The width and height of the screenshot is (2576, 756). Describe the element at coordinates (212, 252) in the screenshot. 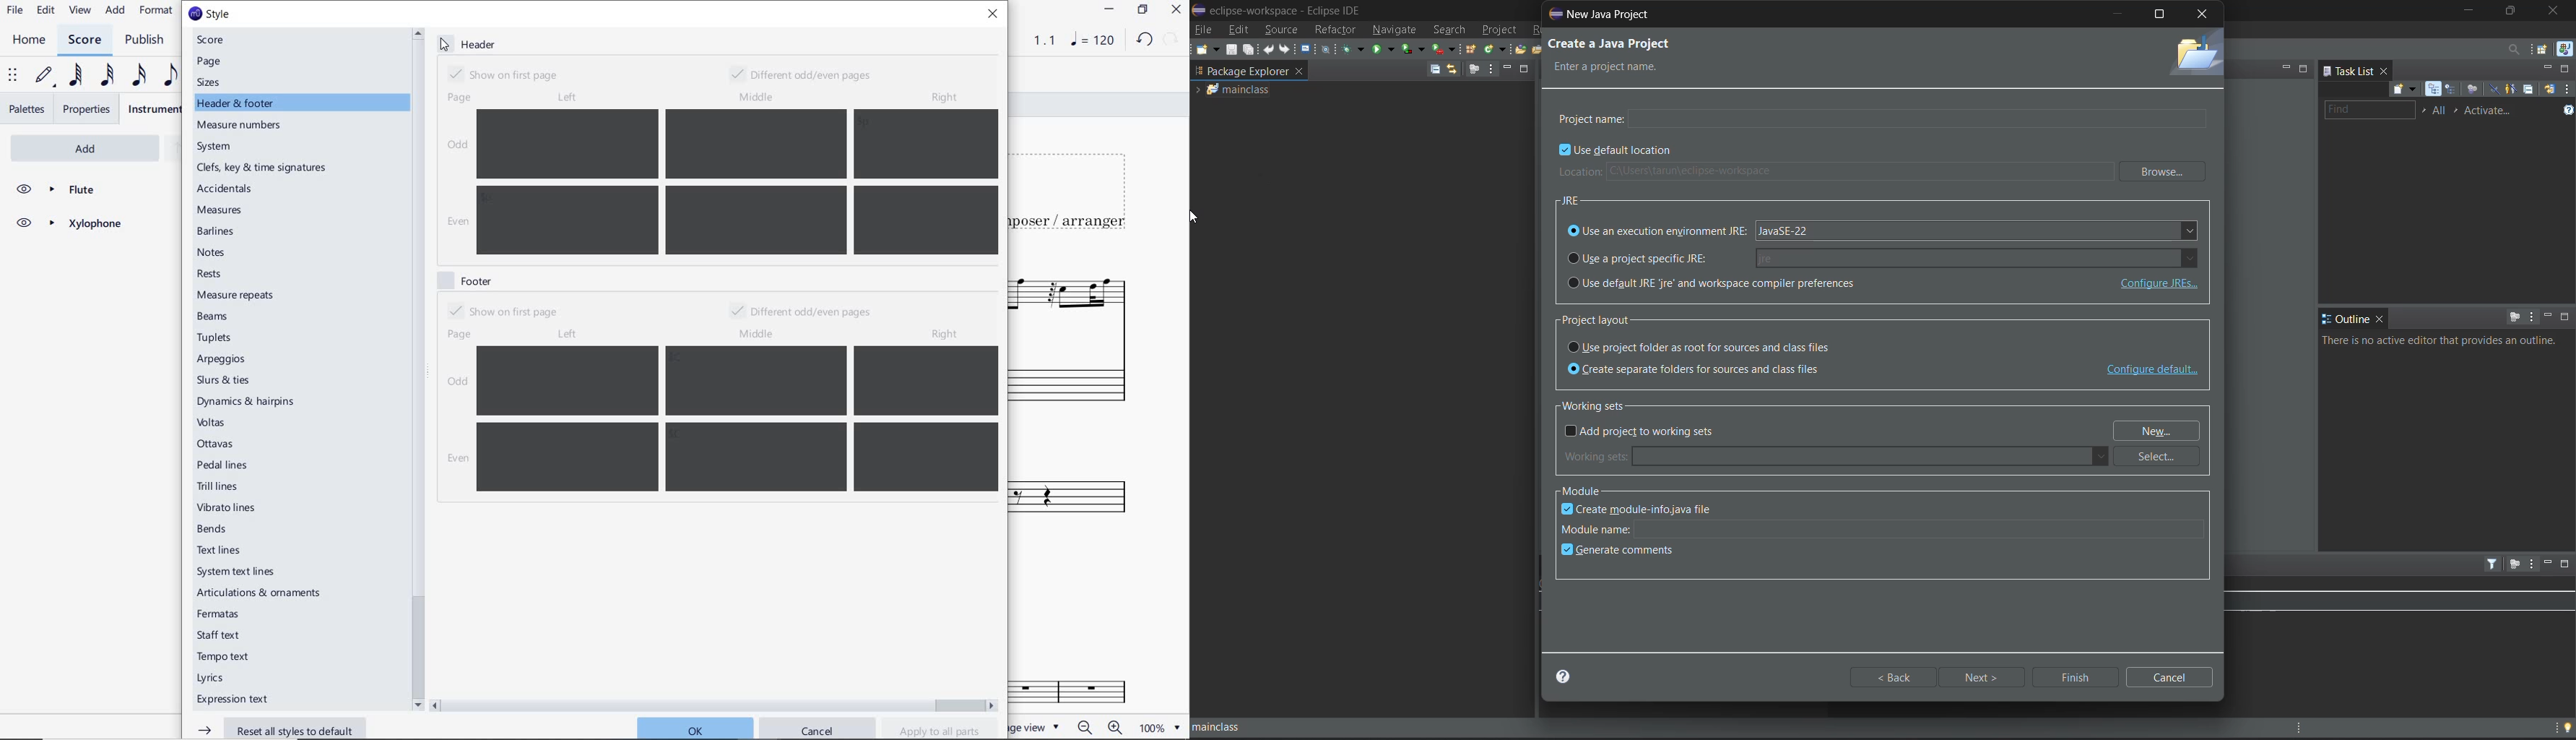

I see `notes` at that location.